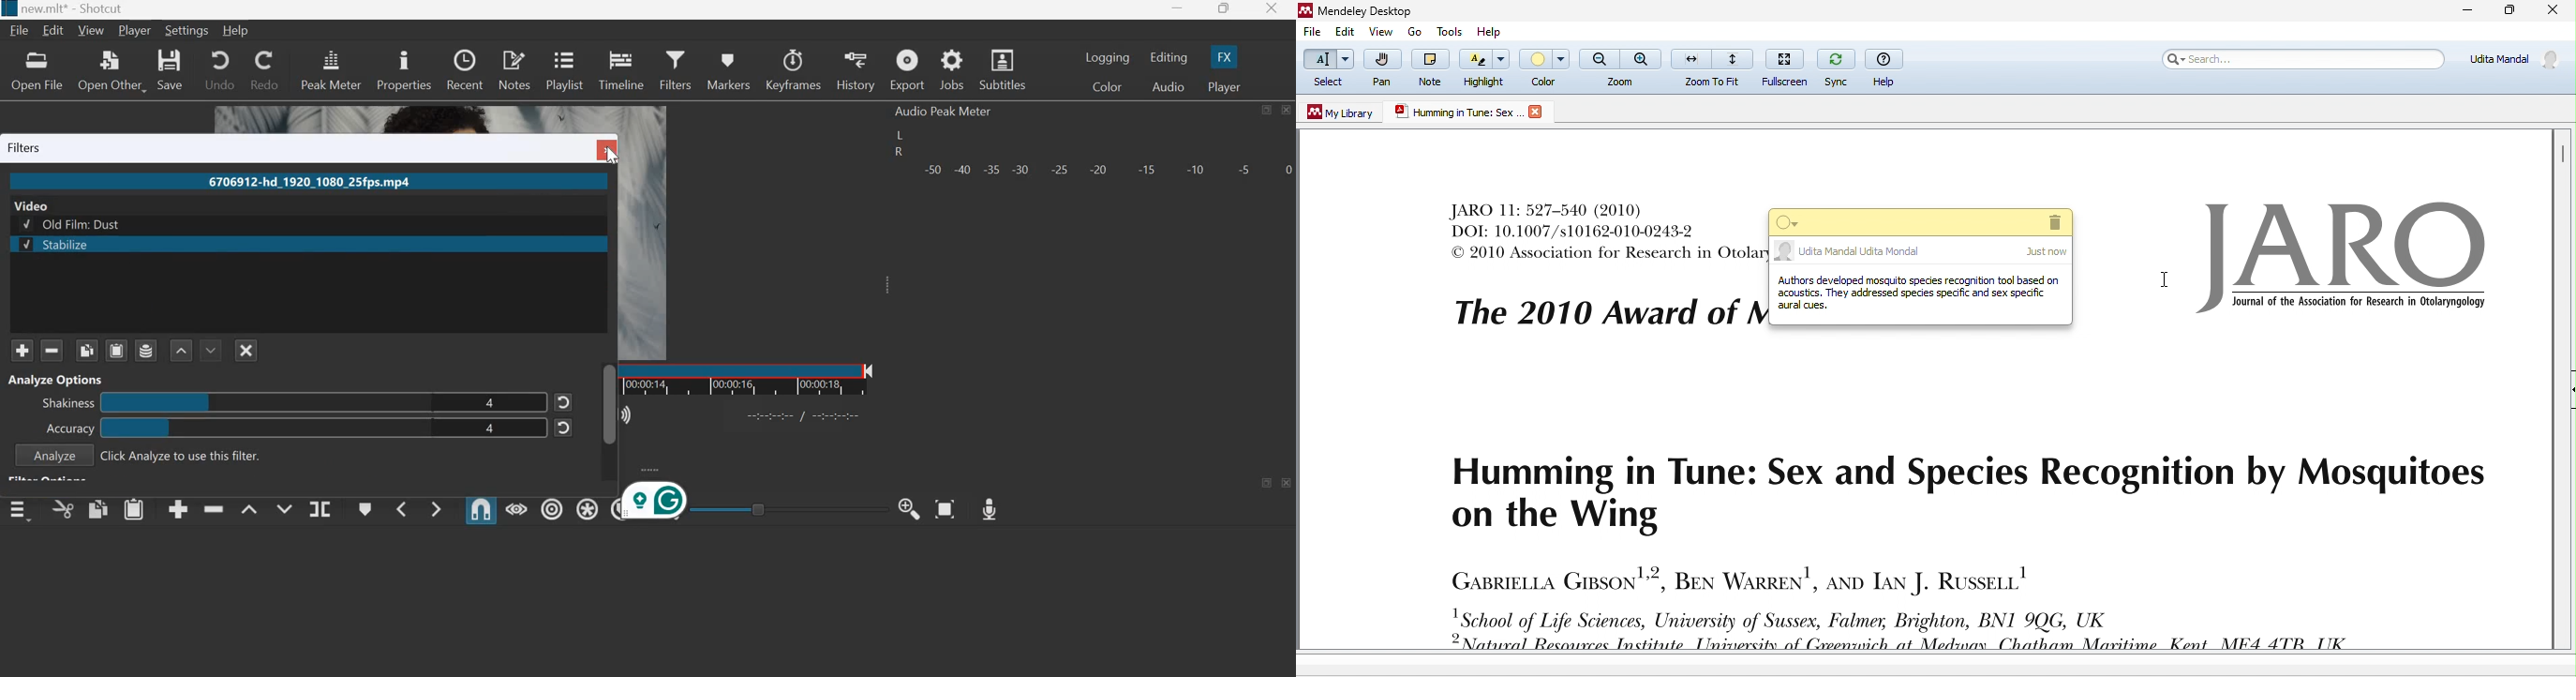 This screenshot has width=2576, height=700. What do you see at coordinates (436, 509) in the screenshot?
I see `Next Marker` at bounding box center [436, 509].